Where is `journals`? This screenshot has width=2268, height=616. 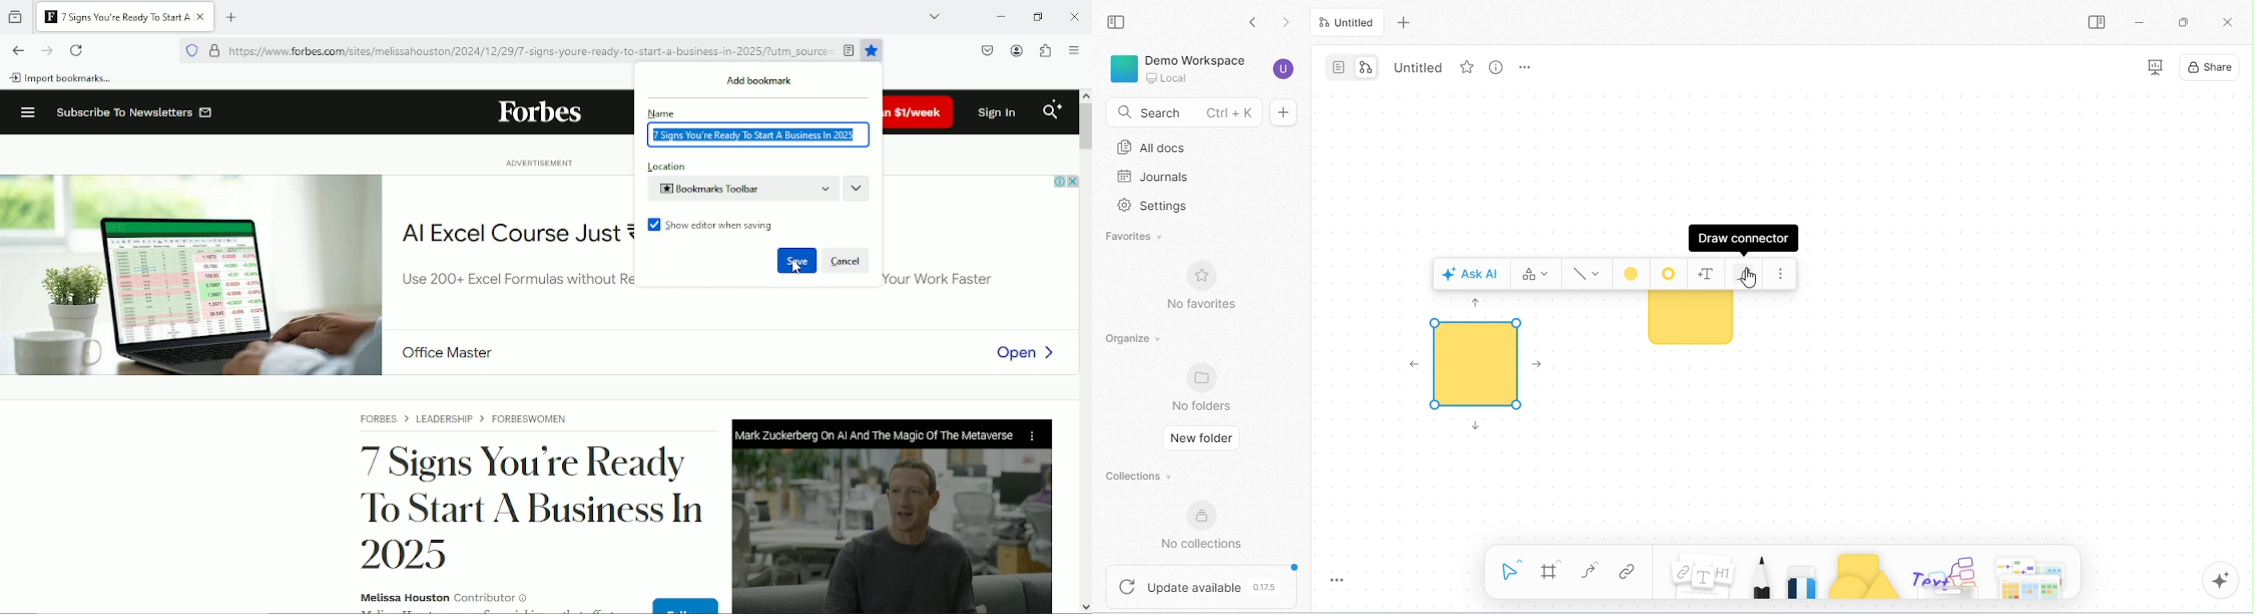 journals is located at coordinates (1151, 177).